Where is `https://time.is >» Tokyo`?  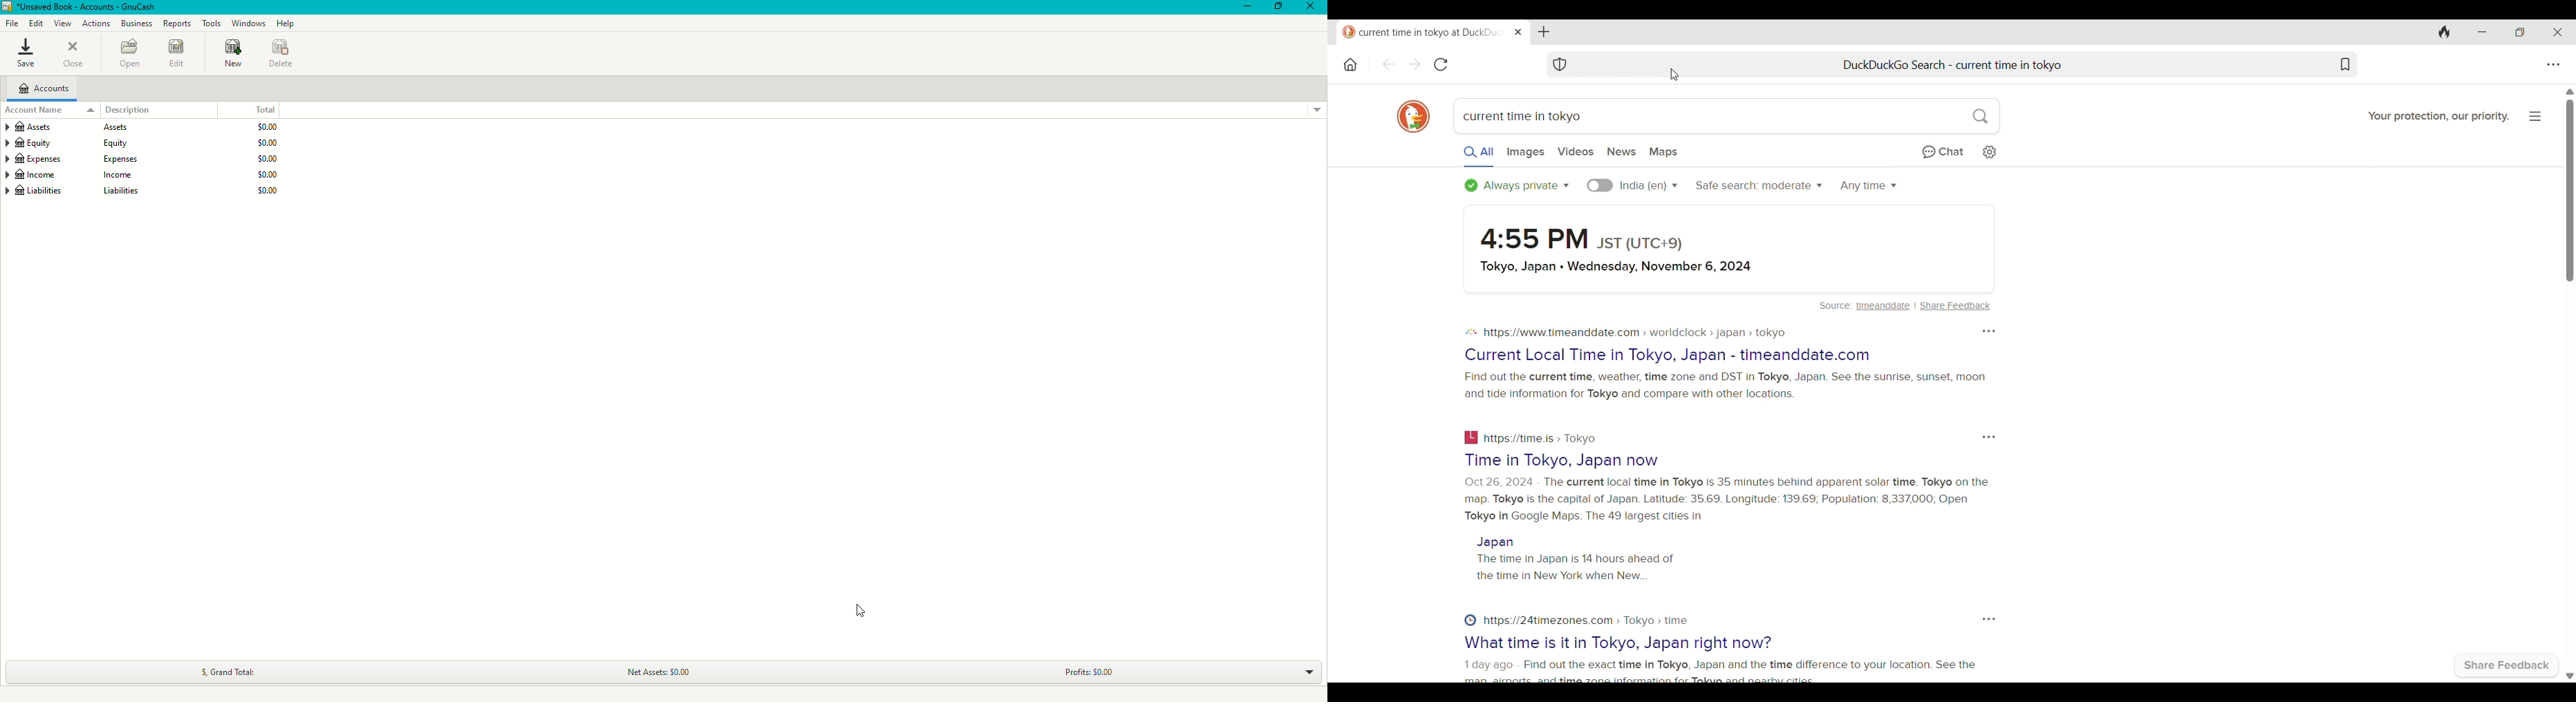
https://time.is >» Tokyo is located at coordinates (1541, 439).